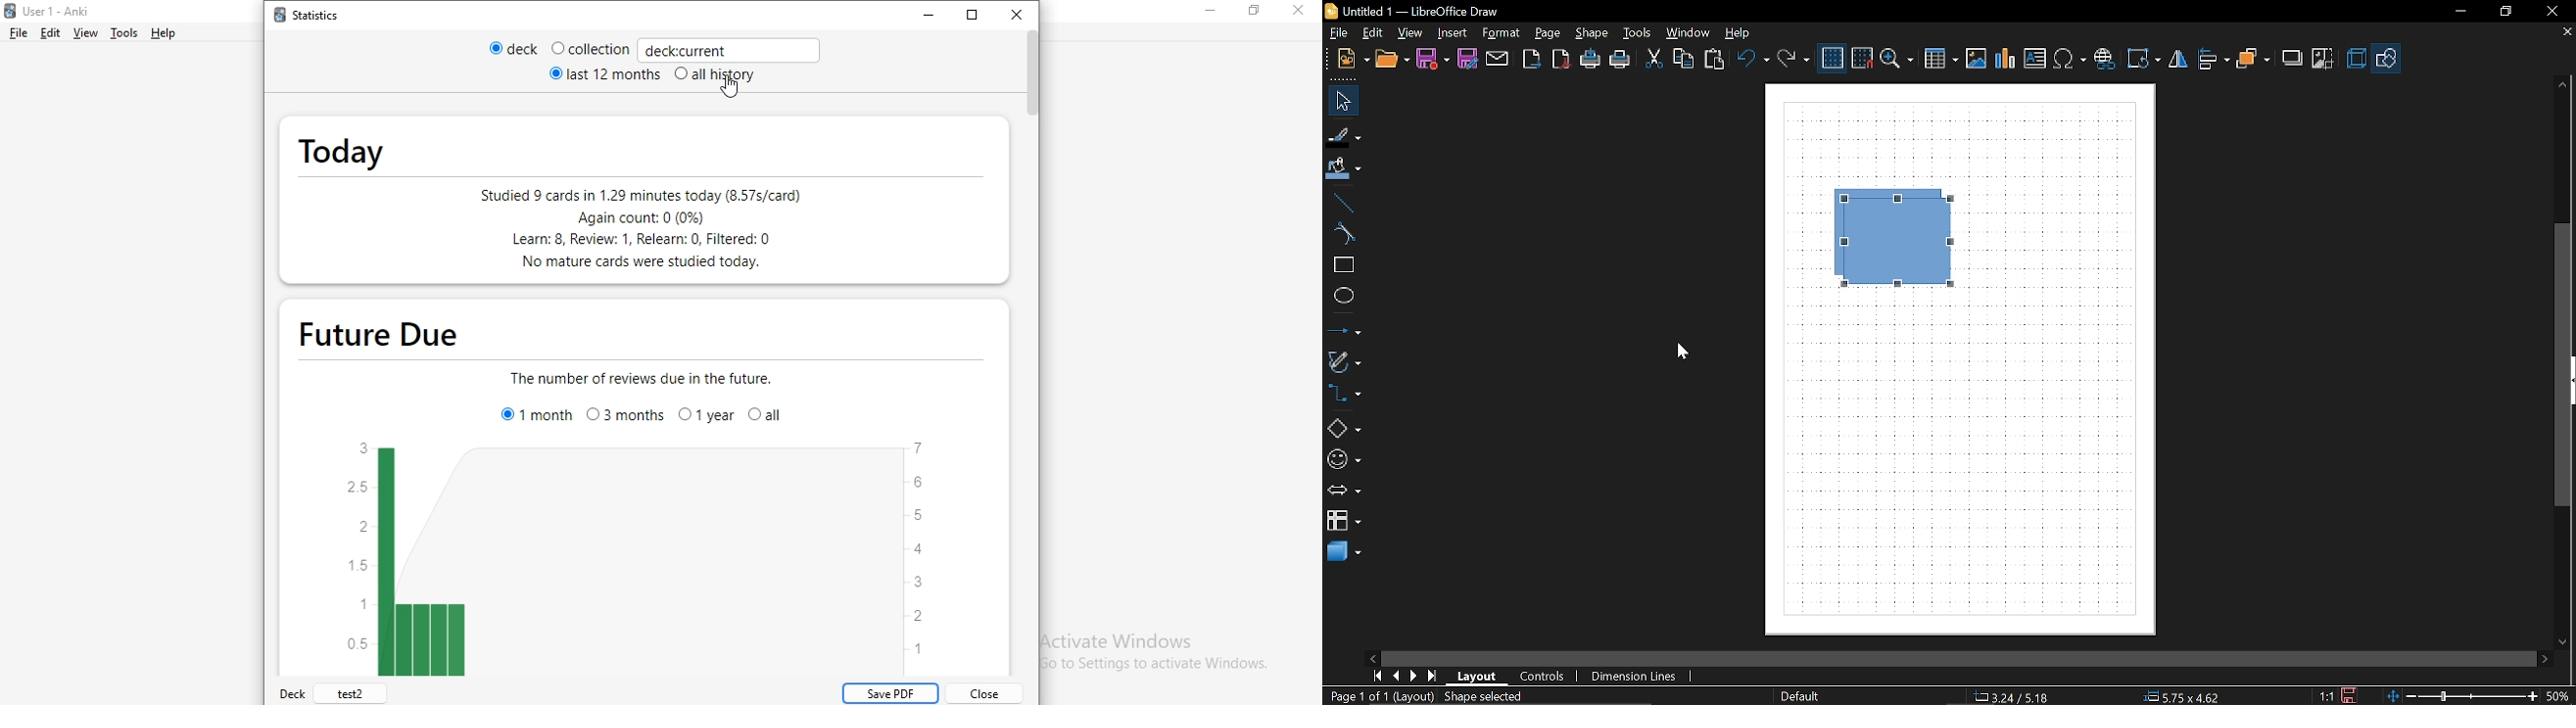 The image size is (2576, 728). What do you see at coordinates (1146, 651) in the screenshot?
I see `activate windows` at bounding box center [1146, 651].